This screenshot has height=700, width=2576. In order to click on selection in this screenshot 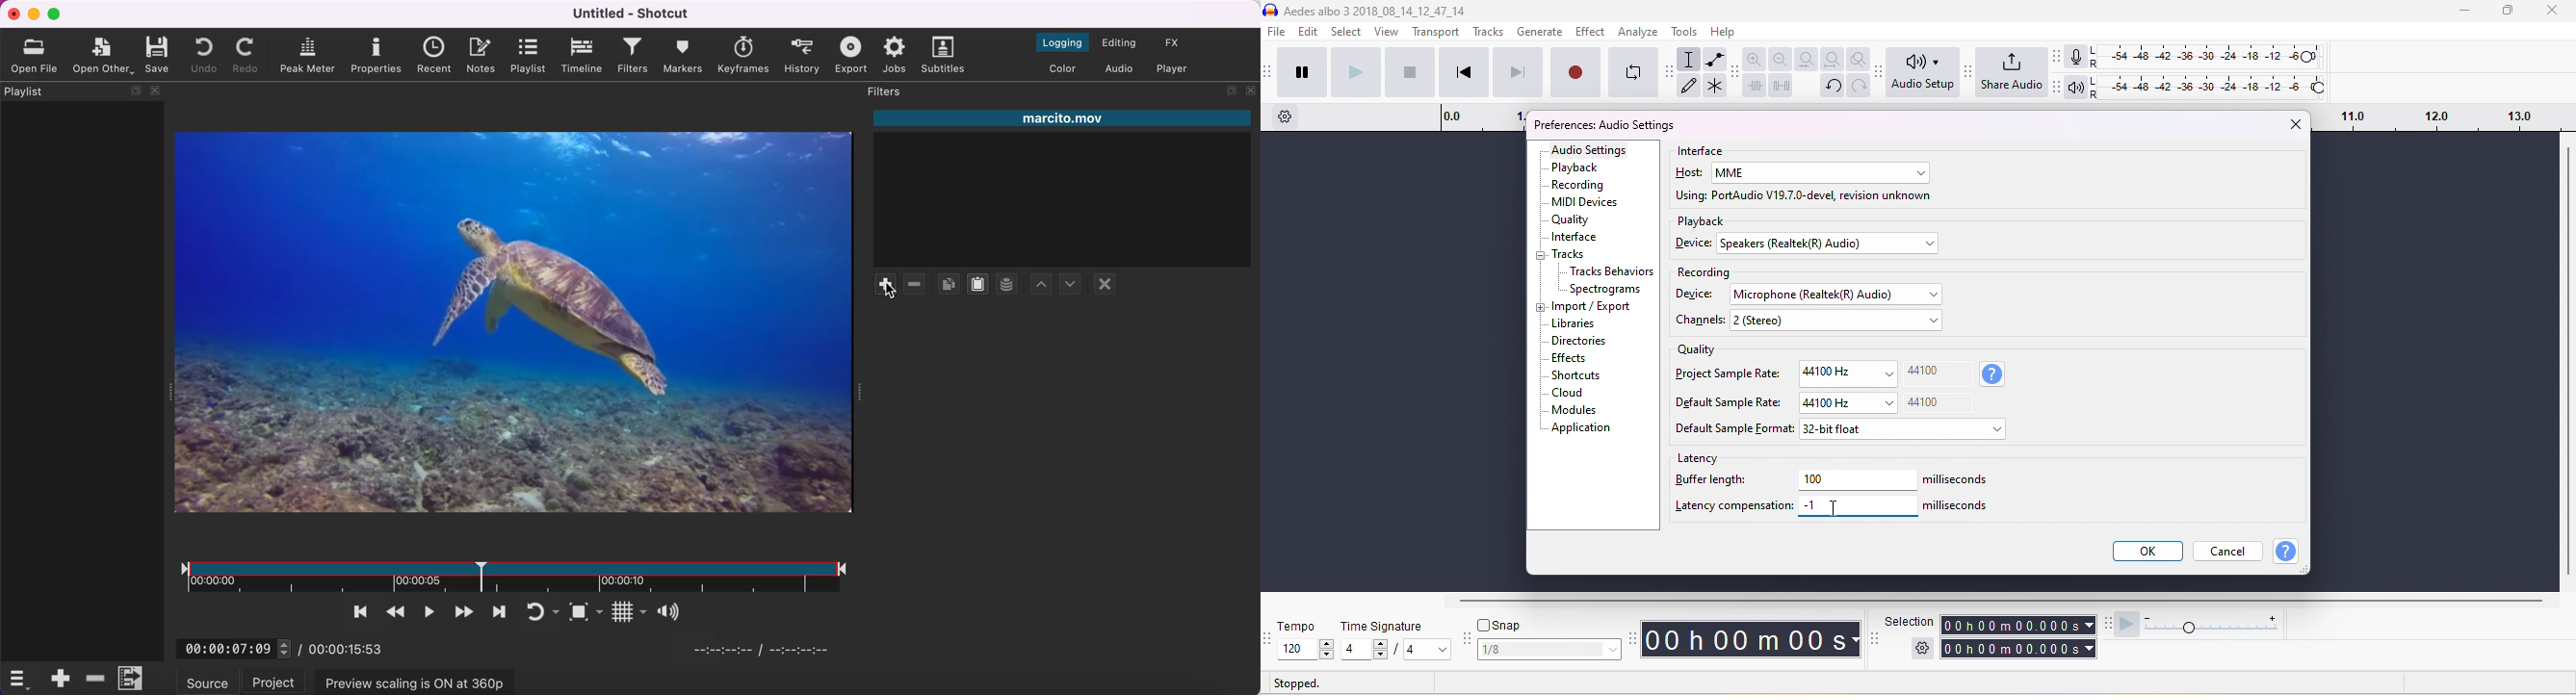, I will do `click(1909, 622)`.